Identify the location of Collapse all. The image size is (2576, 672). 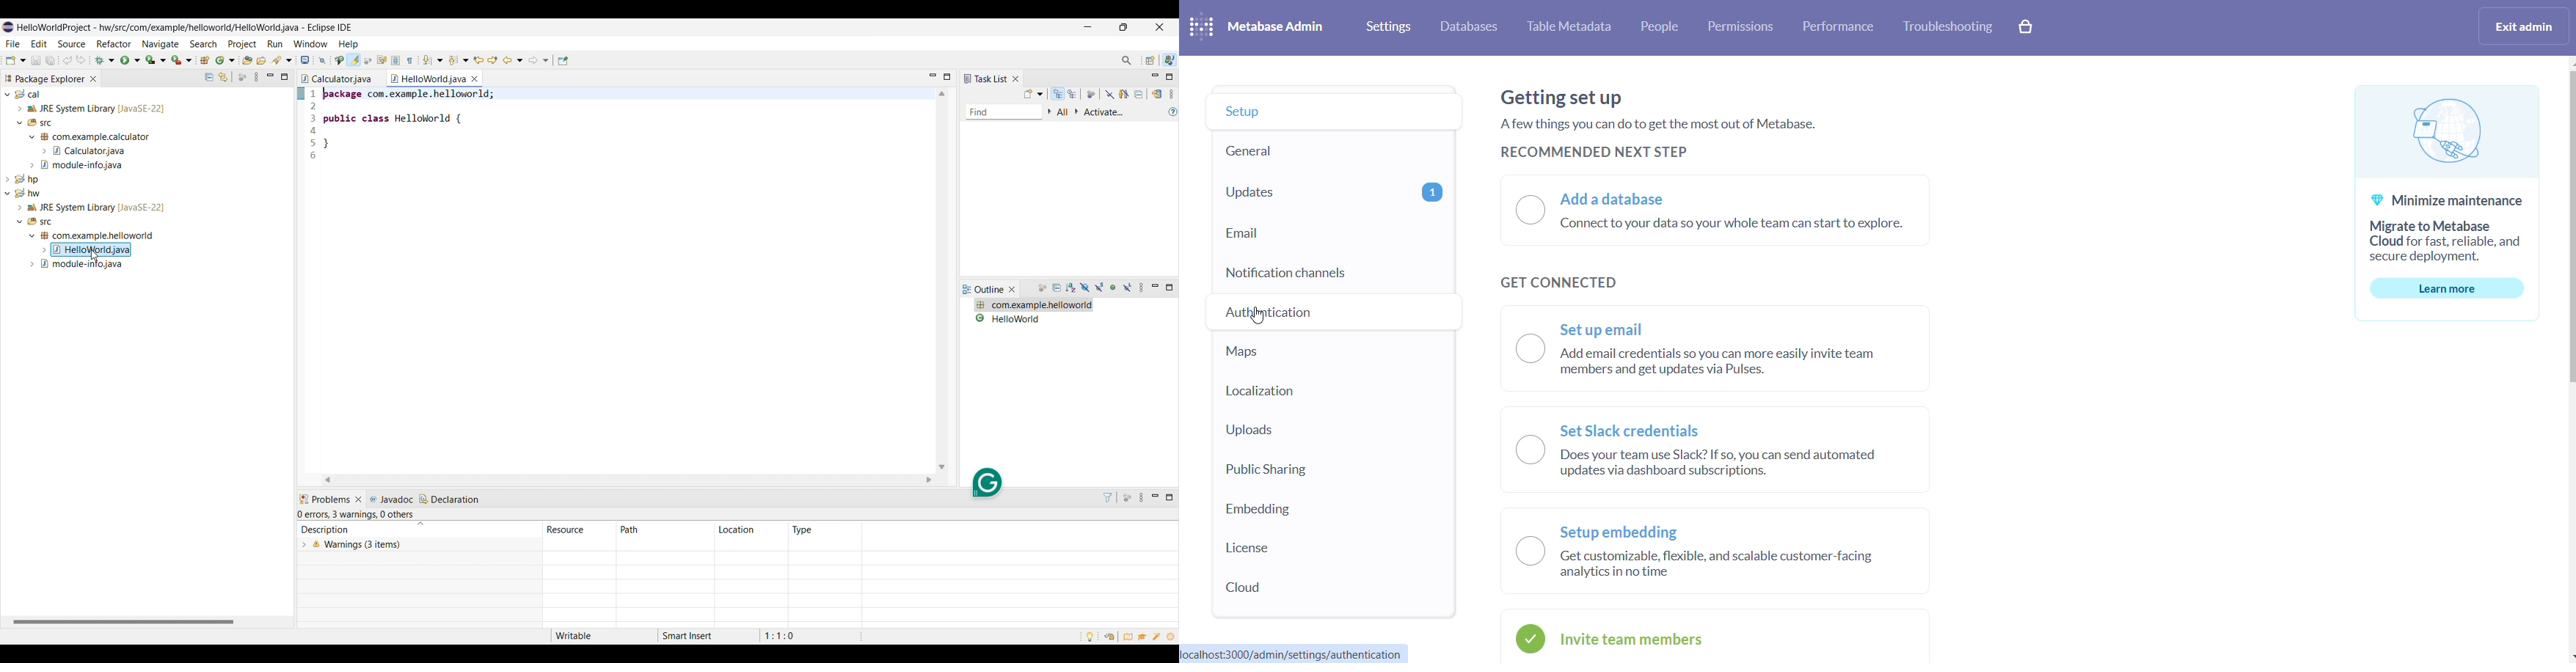
(209, 77).